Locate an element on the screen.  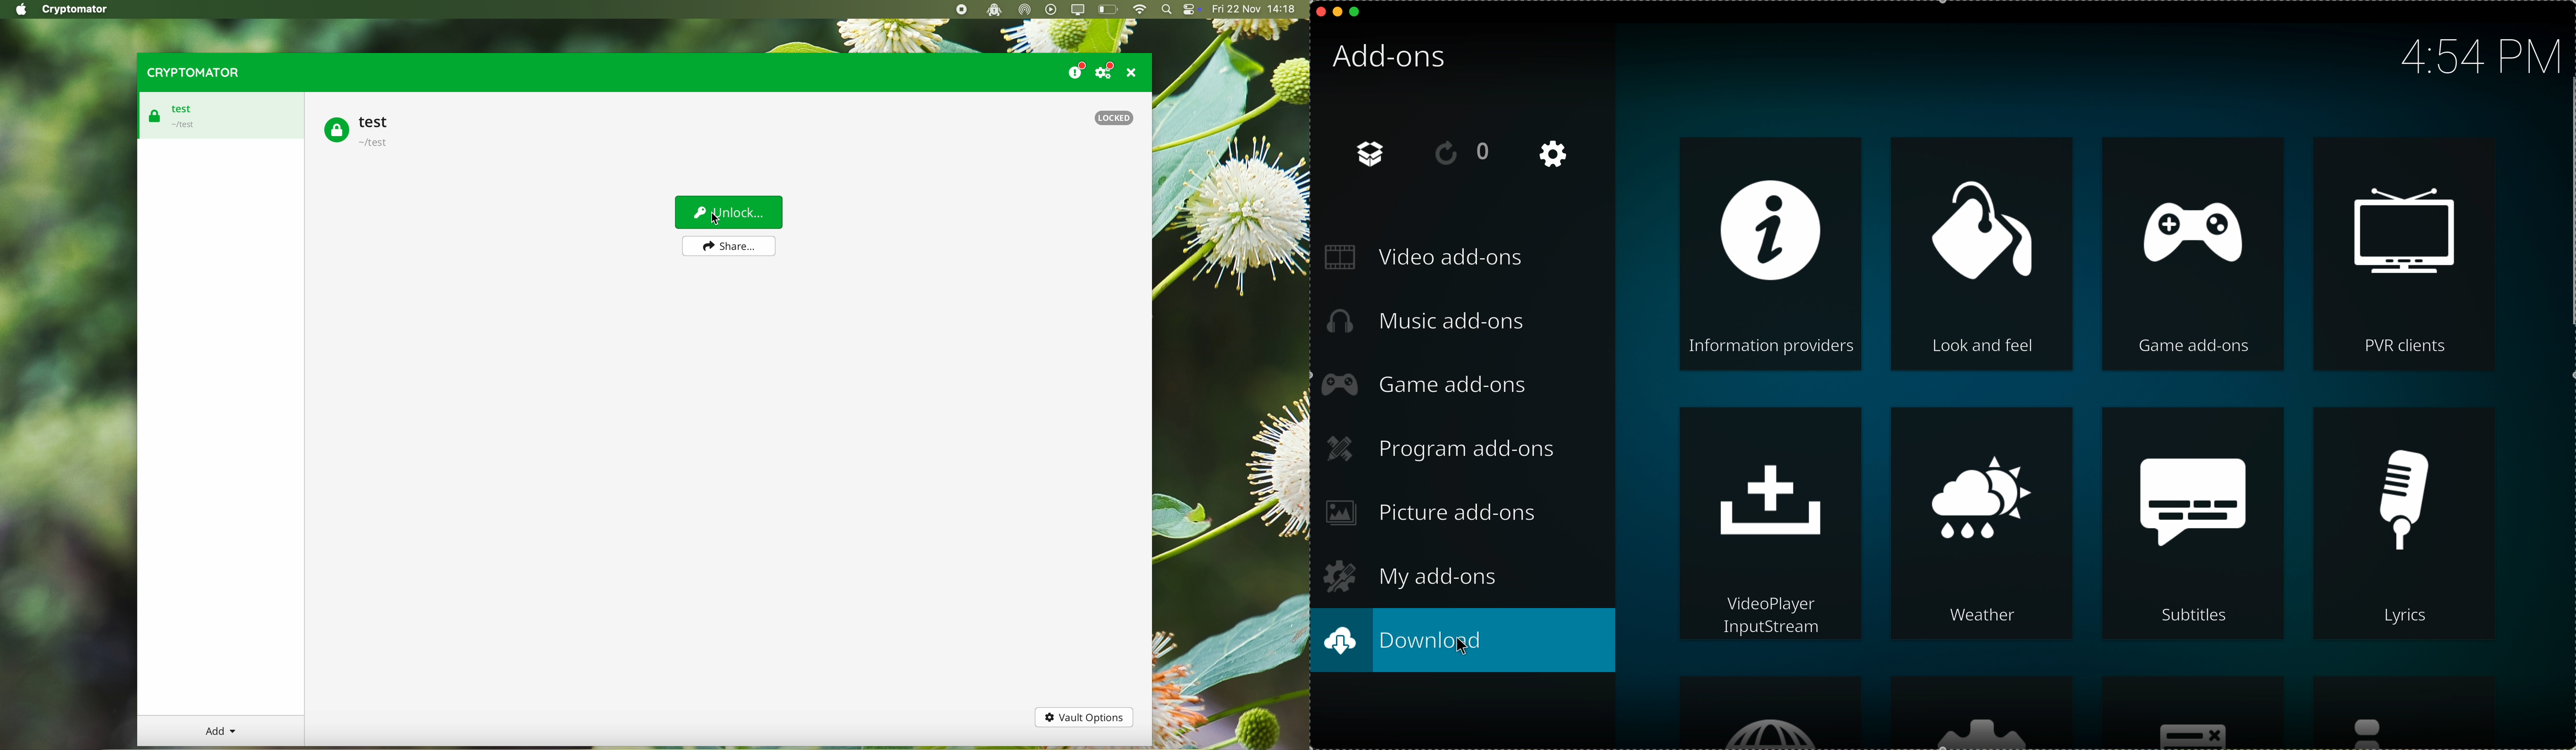
maximize is located at coordinates (1356, 12).